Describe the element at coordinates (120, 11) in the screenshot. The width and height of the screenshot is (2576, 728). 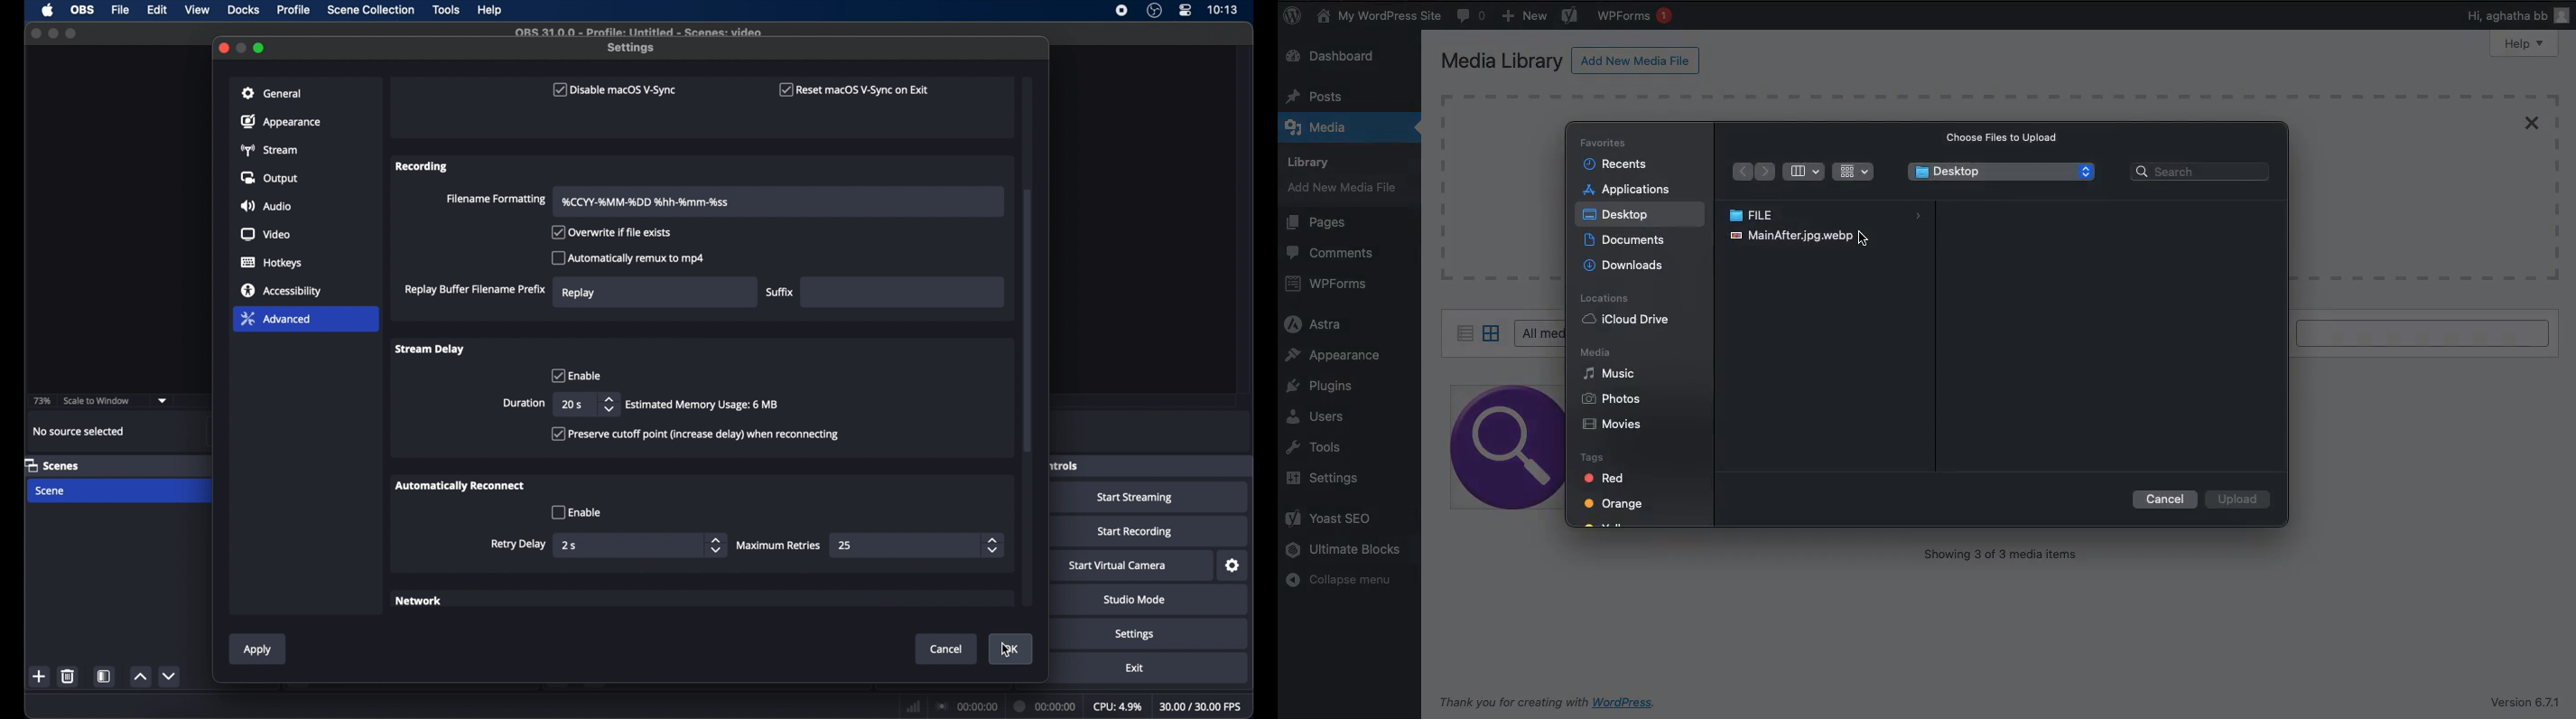
I see `file` at that location.